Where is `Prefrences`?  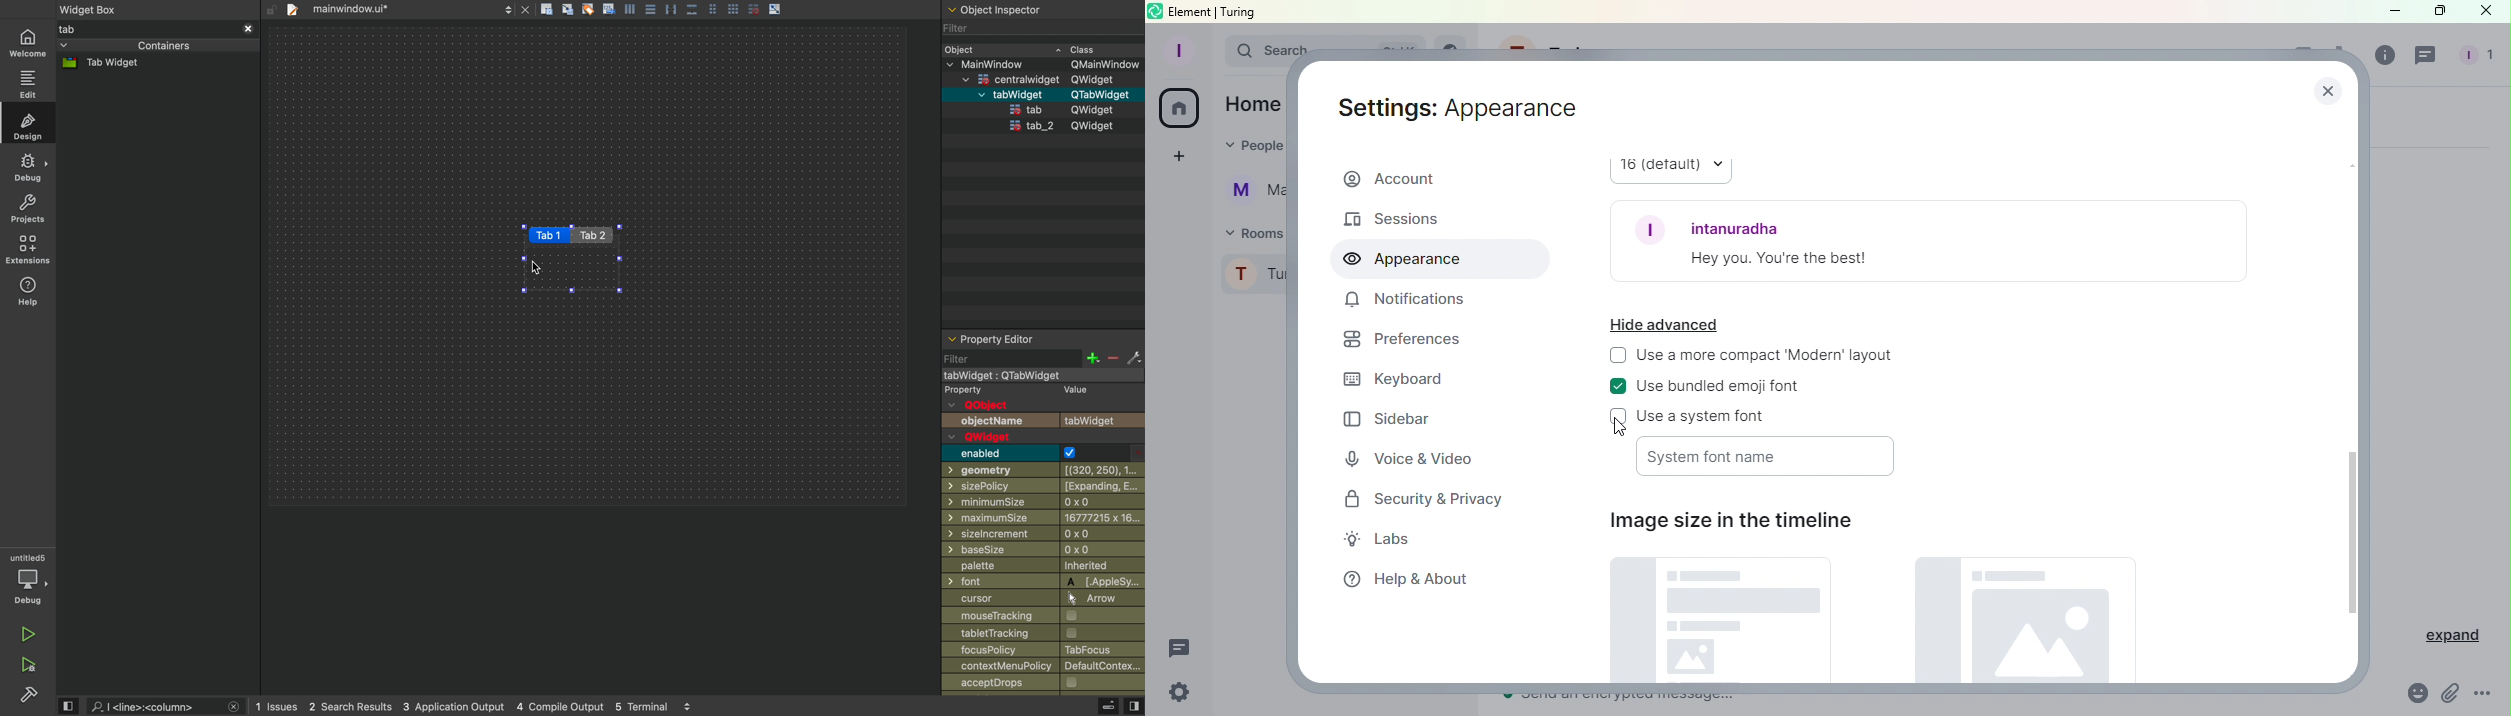 Prefrences is located at coordinates (1399, 340).